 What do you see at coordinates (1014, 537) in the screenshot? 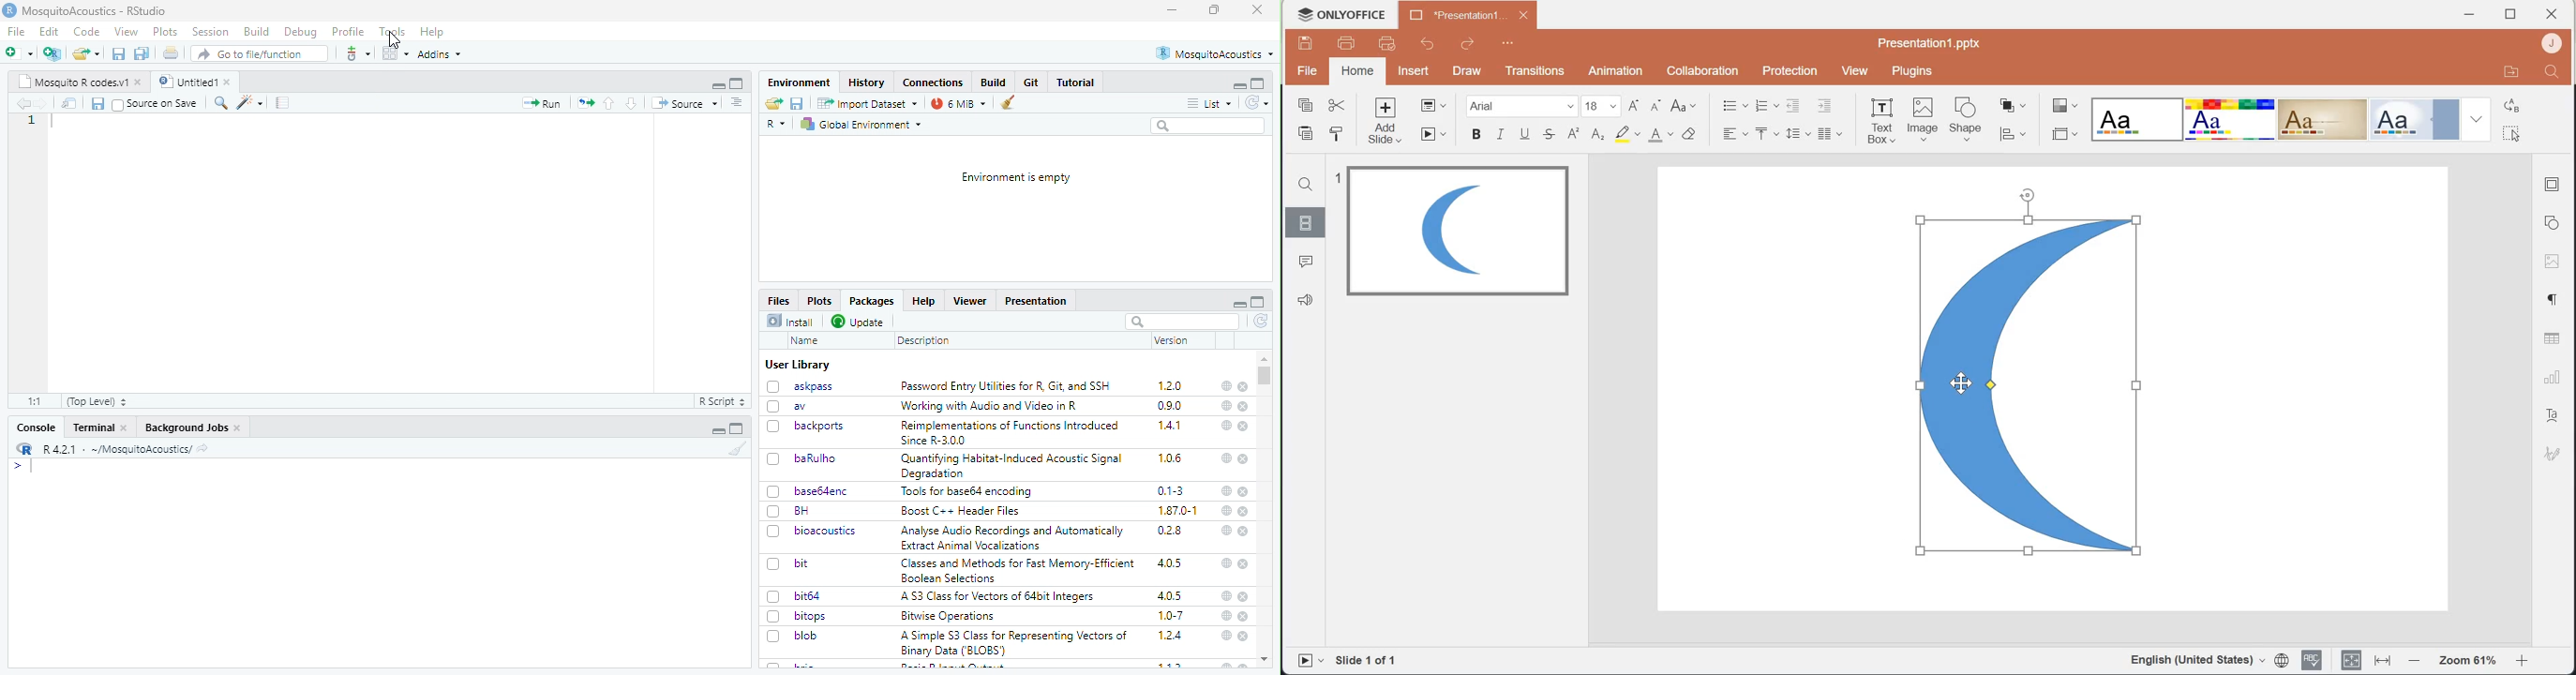
I see `Analyse Audio Recordings and Automatically
Extract Animal Vocalizations` at bounding box center [1014, 537].